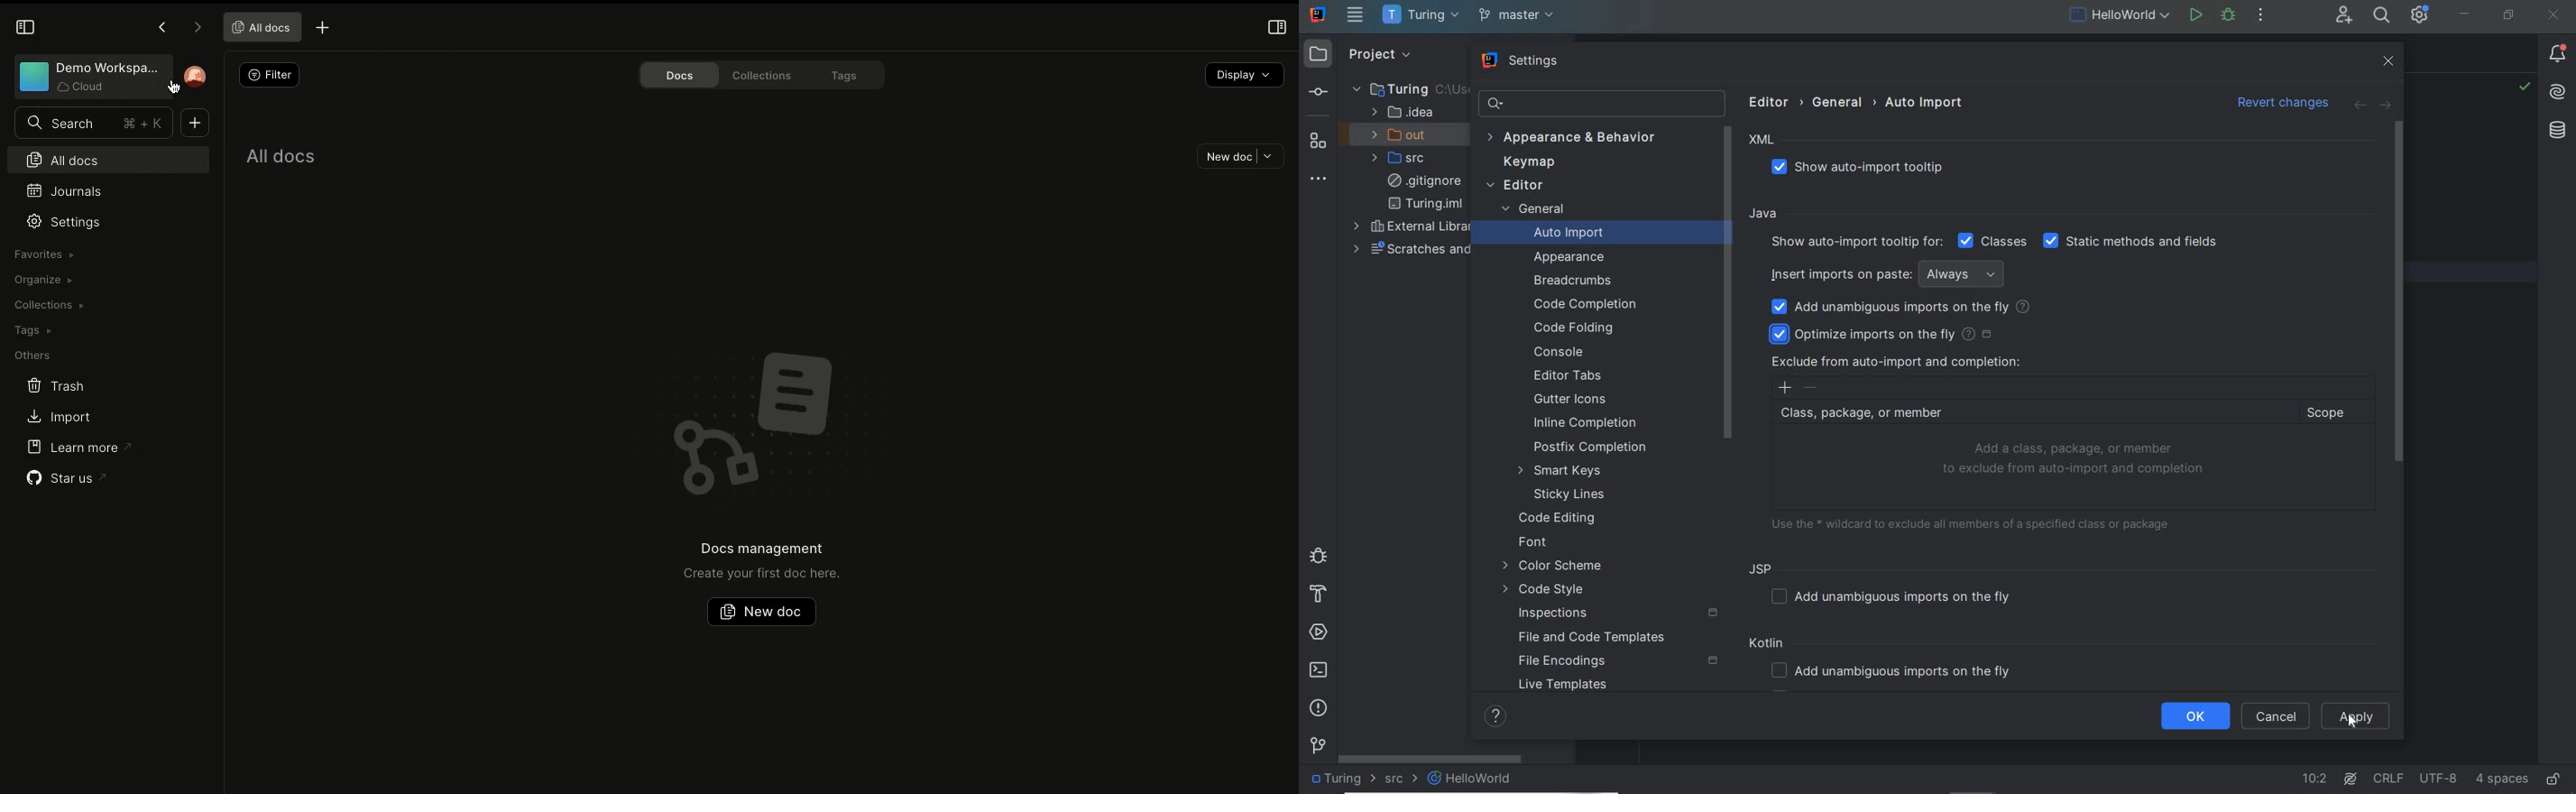 This screenshot has width=2576, height=812. Describe the element at coordinates (2194, 14) in the screenshot. I see `RUN` at that location.